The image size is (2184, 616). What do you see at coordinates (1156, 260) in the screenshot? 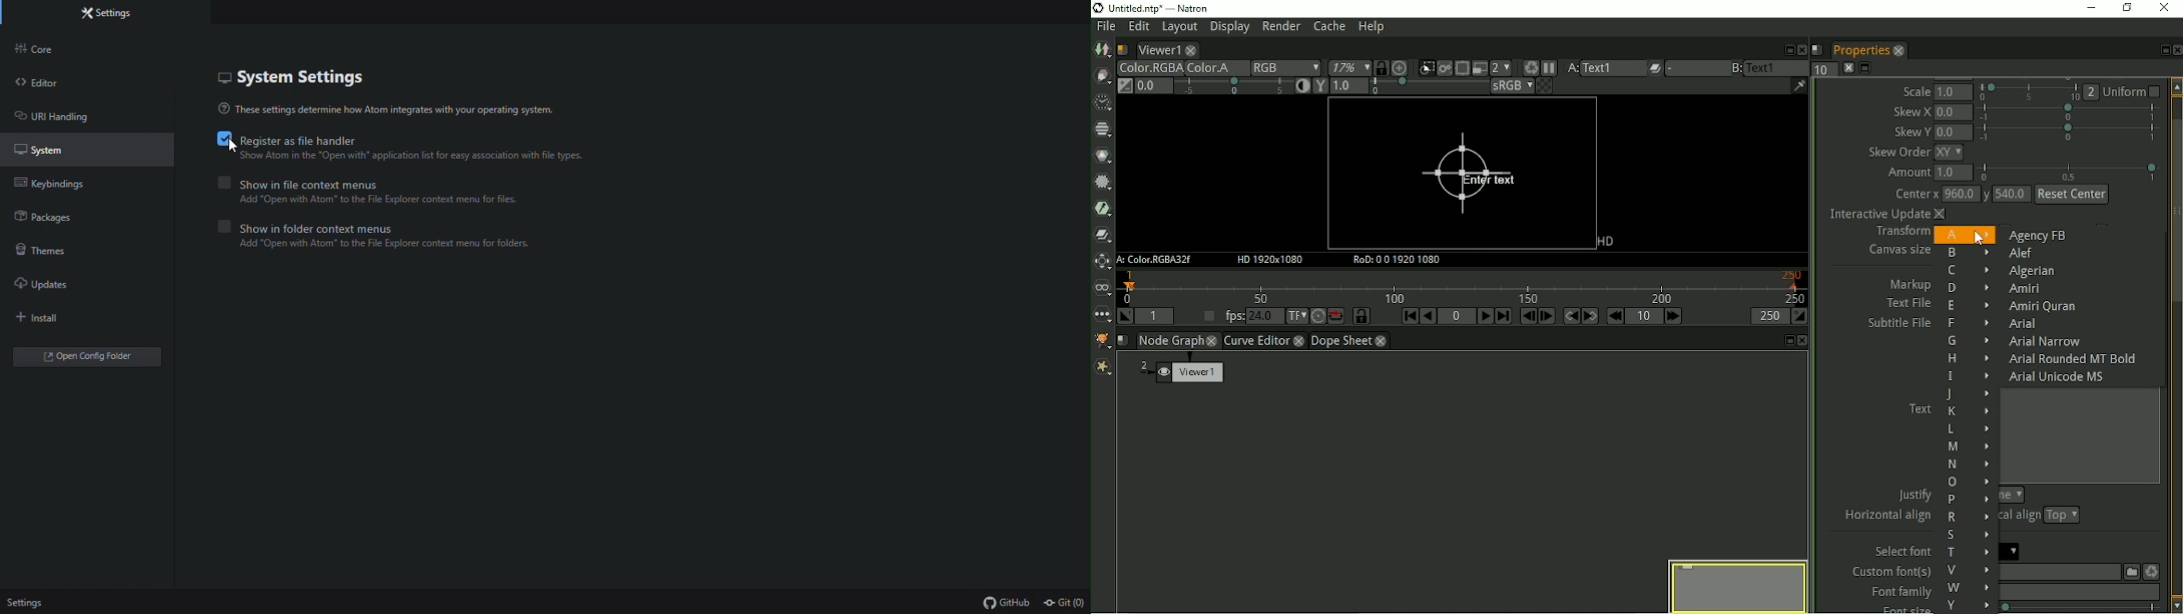
I see `A: Color` at bounding box center [1156, 260].